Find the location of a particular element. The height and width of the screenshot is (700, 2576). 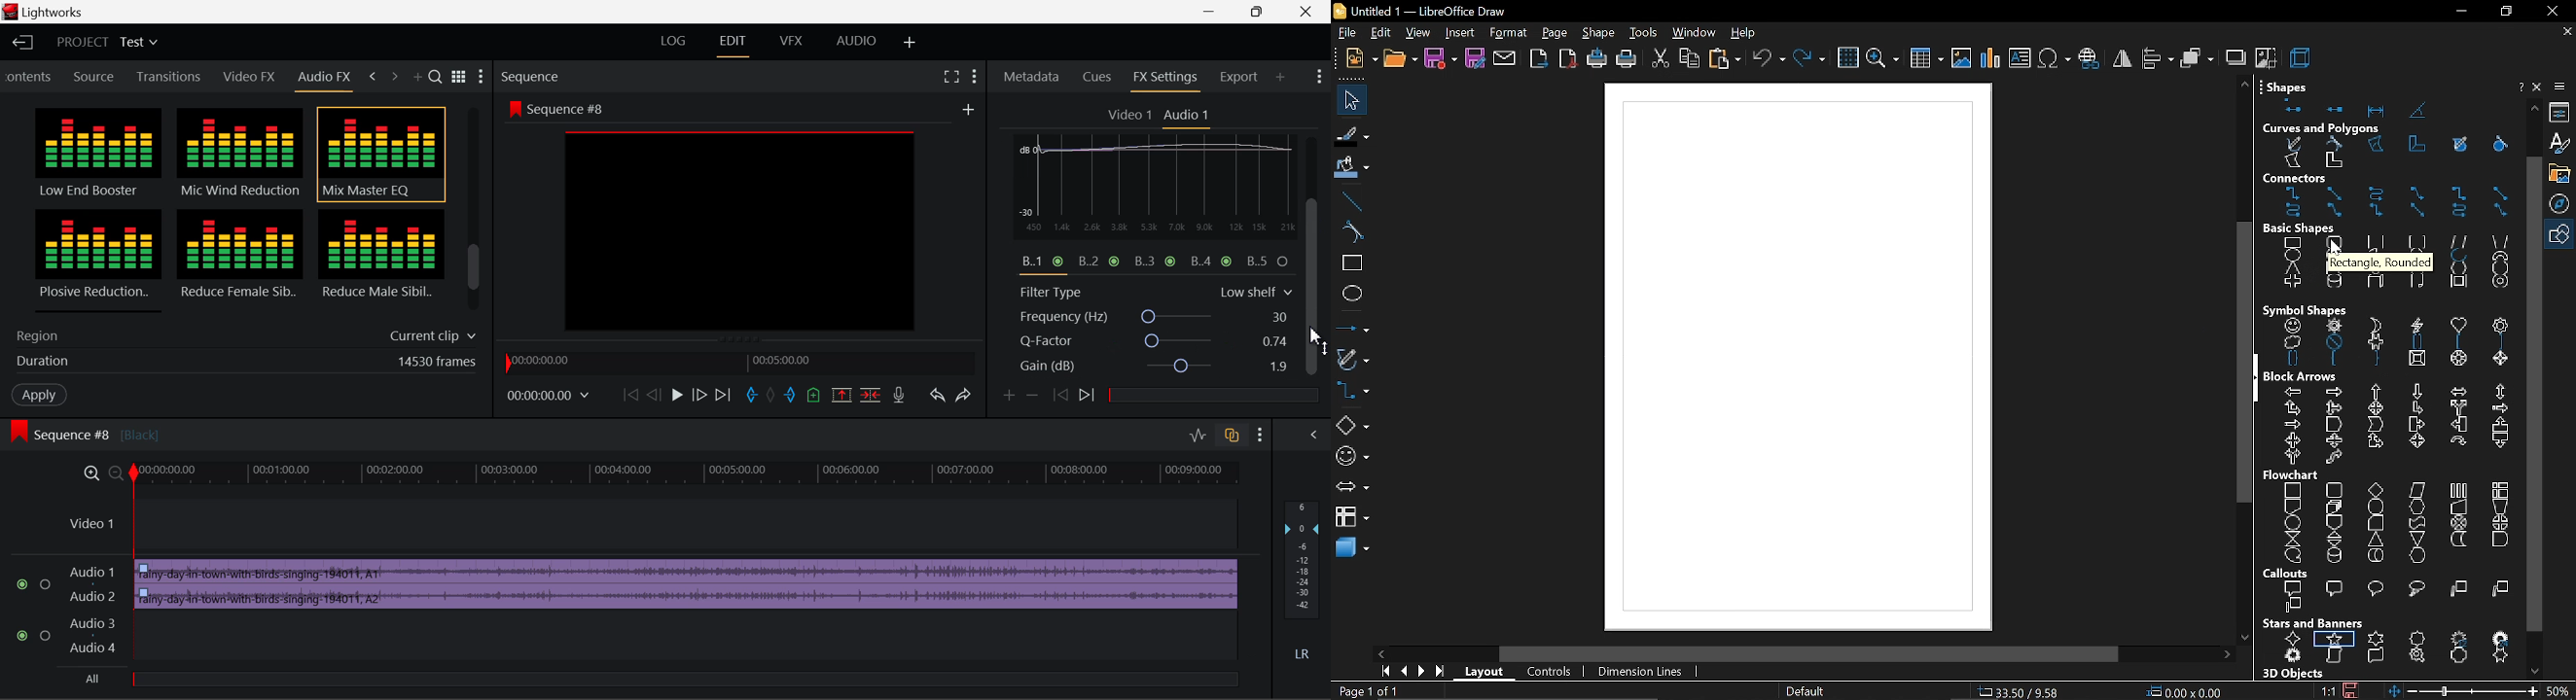

basic shapes is located at coordinates (2561, 235).